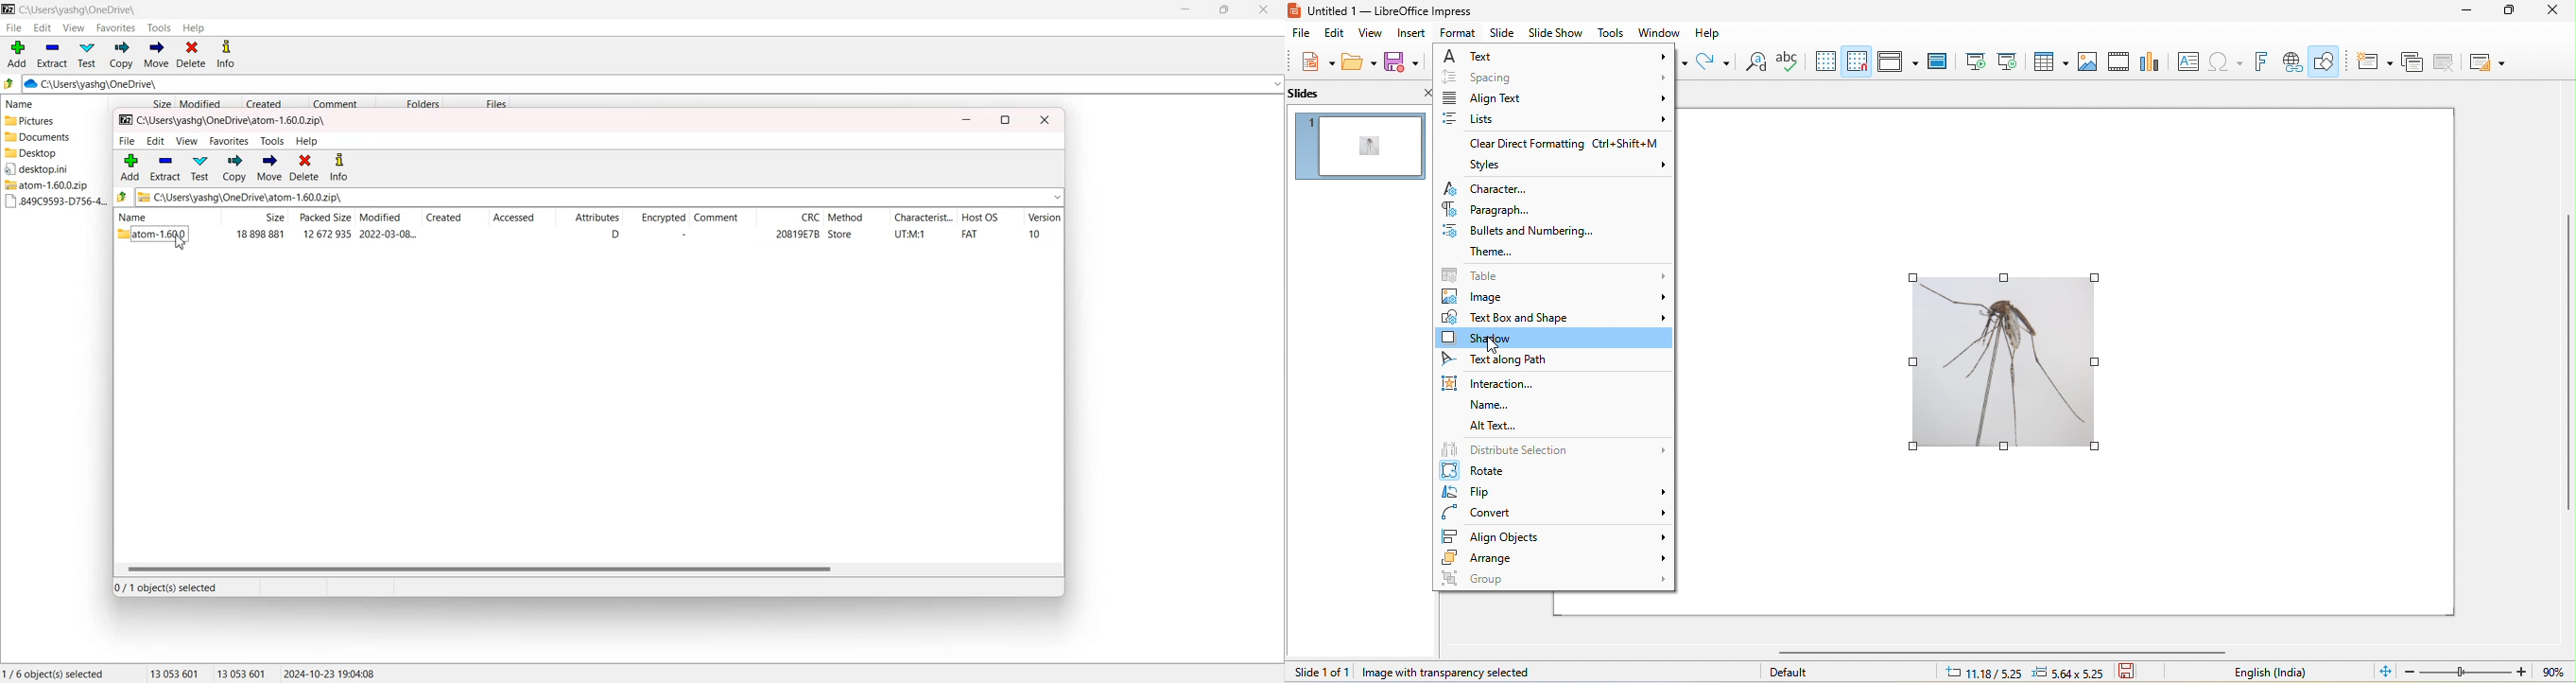  Describe the element at coordinates (681, 234) in the screenshot. I see `-` at that location.